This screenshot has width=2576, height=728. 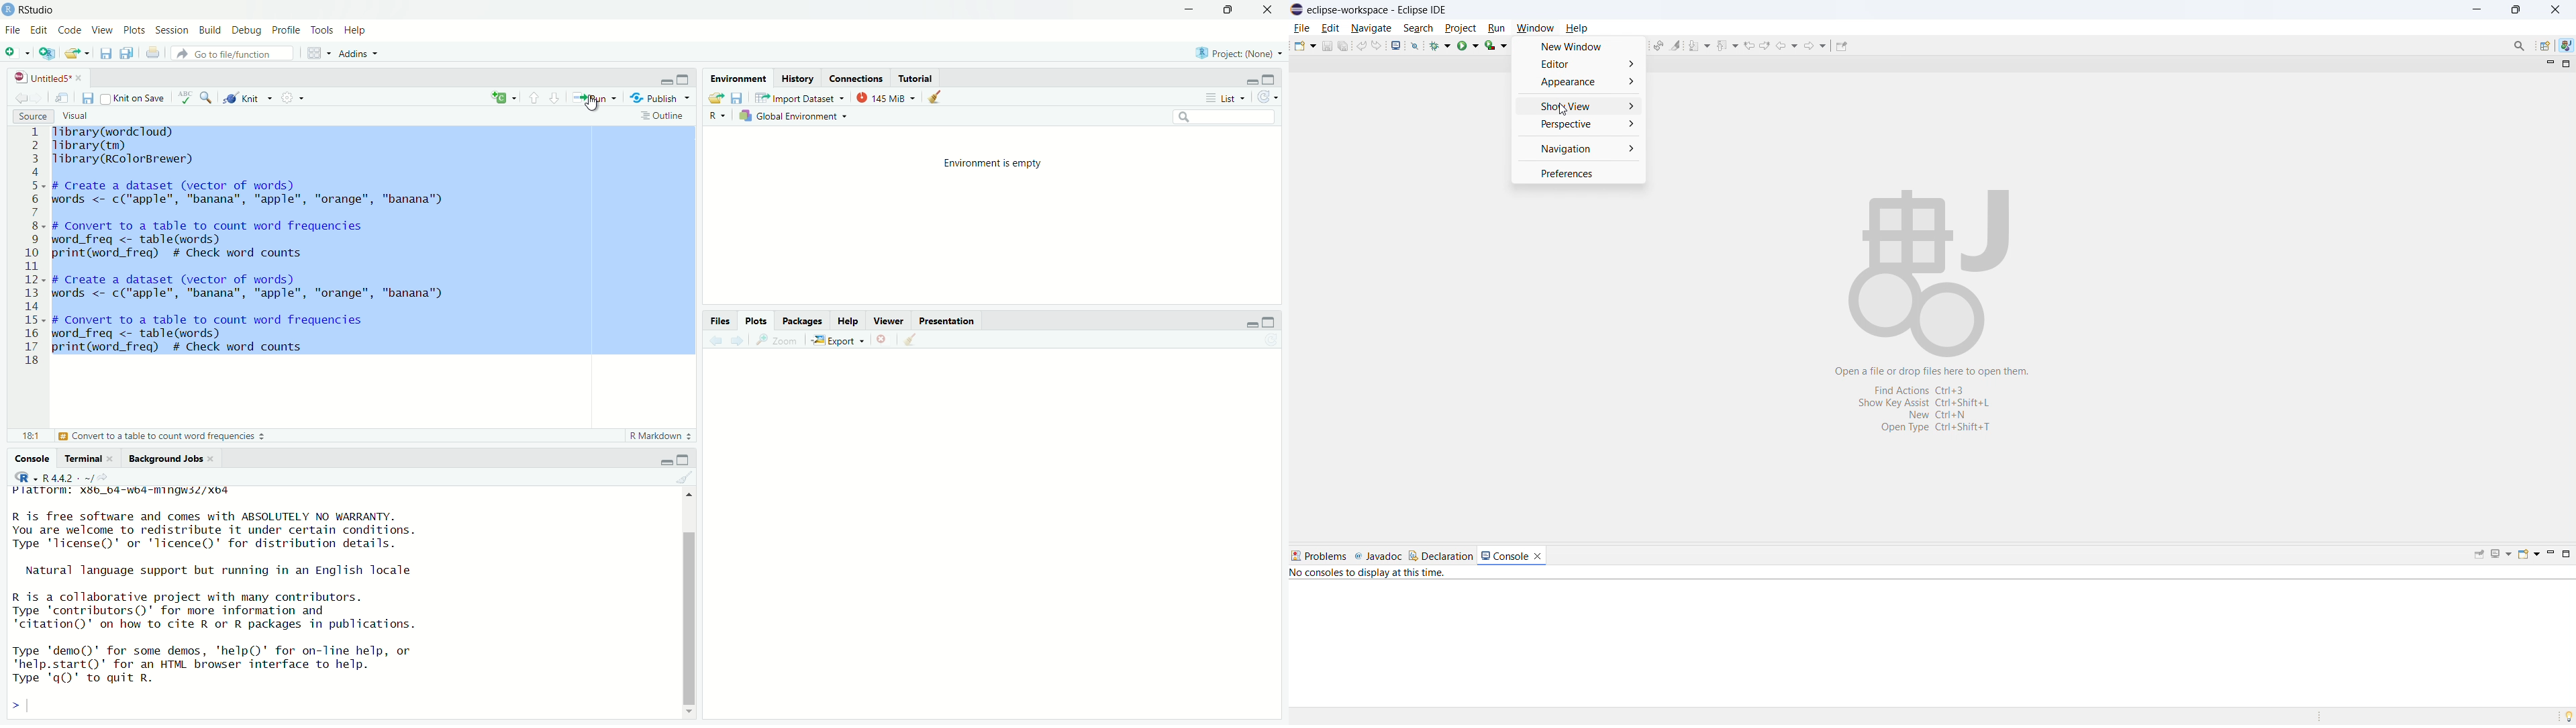 I want to click on Delete selected files, so click(x=883, y=339).